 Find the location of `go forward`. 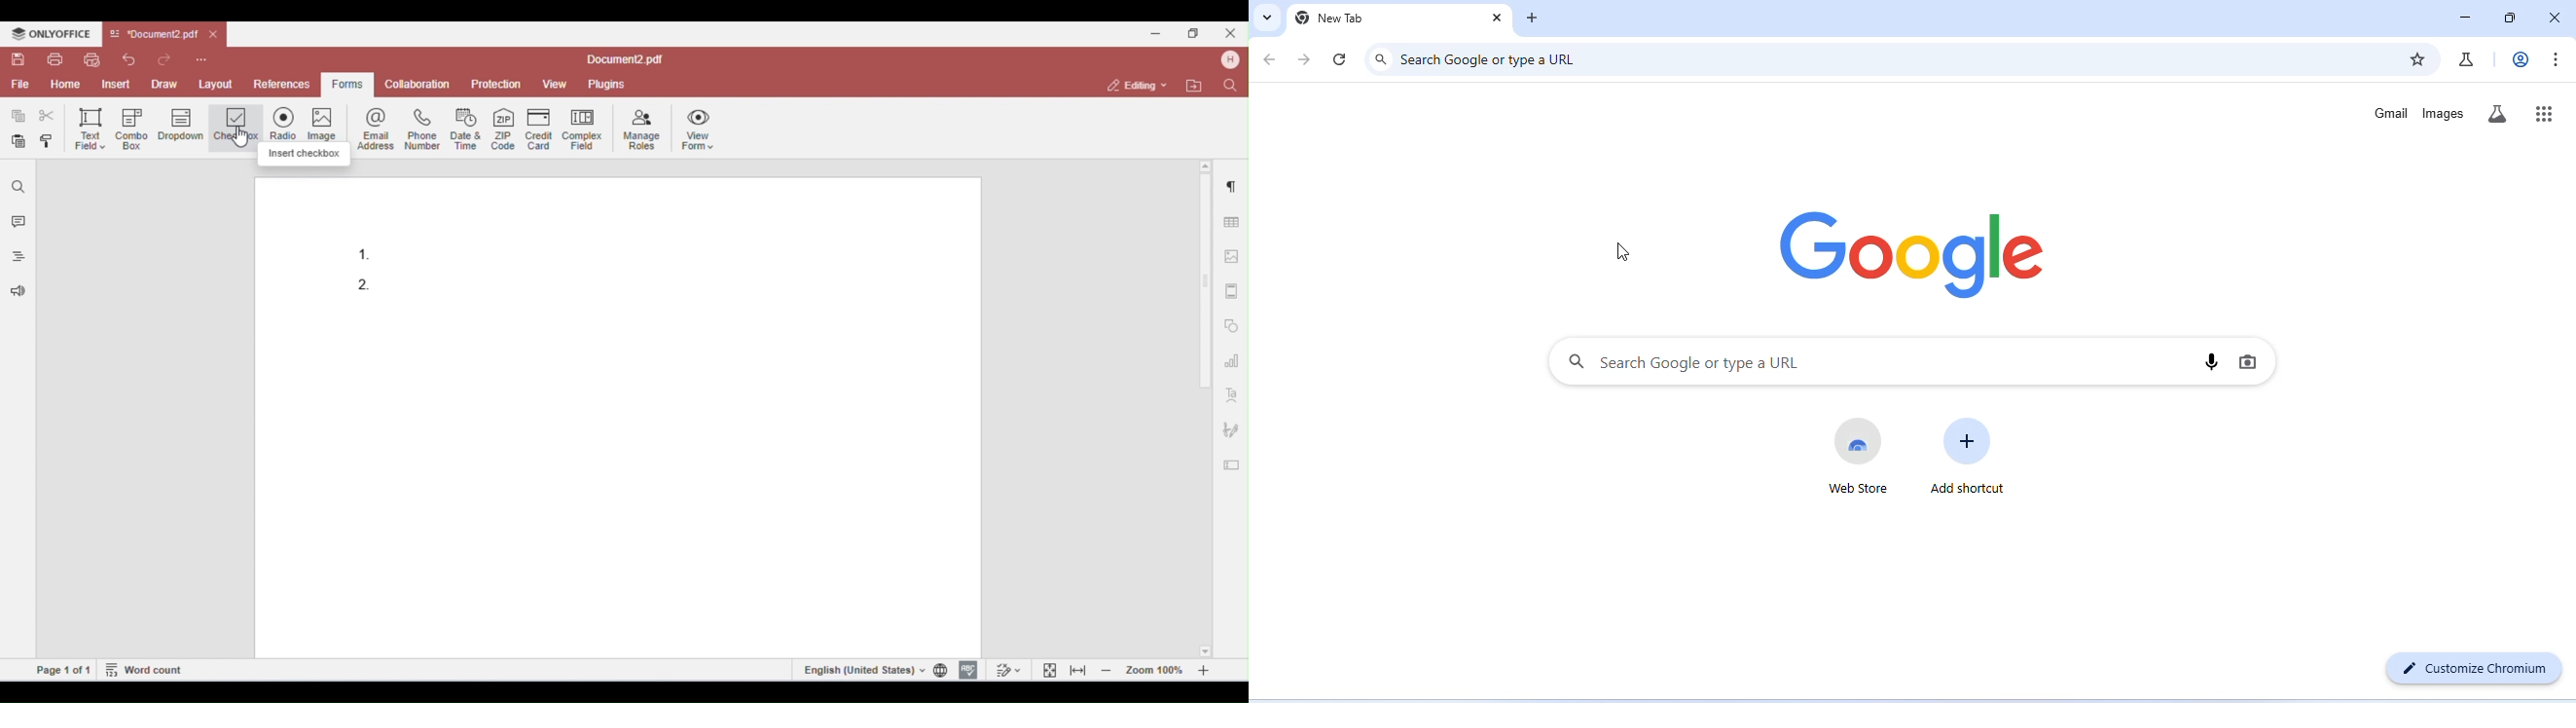

go forward is located at coordinates (1304, 60).